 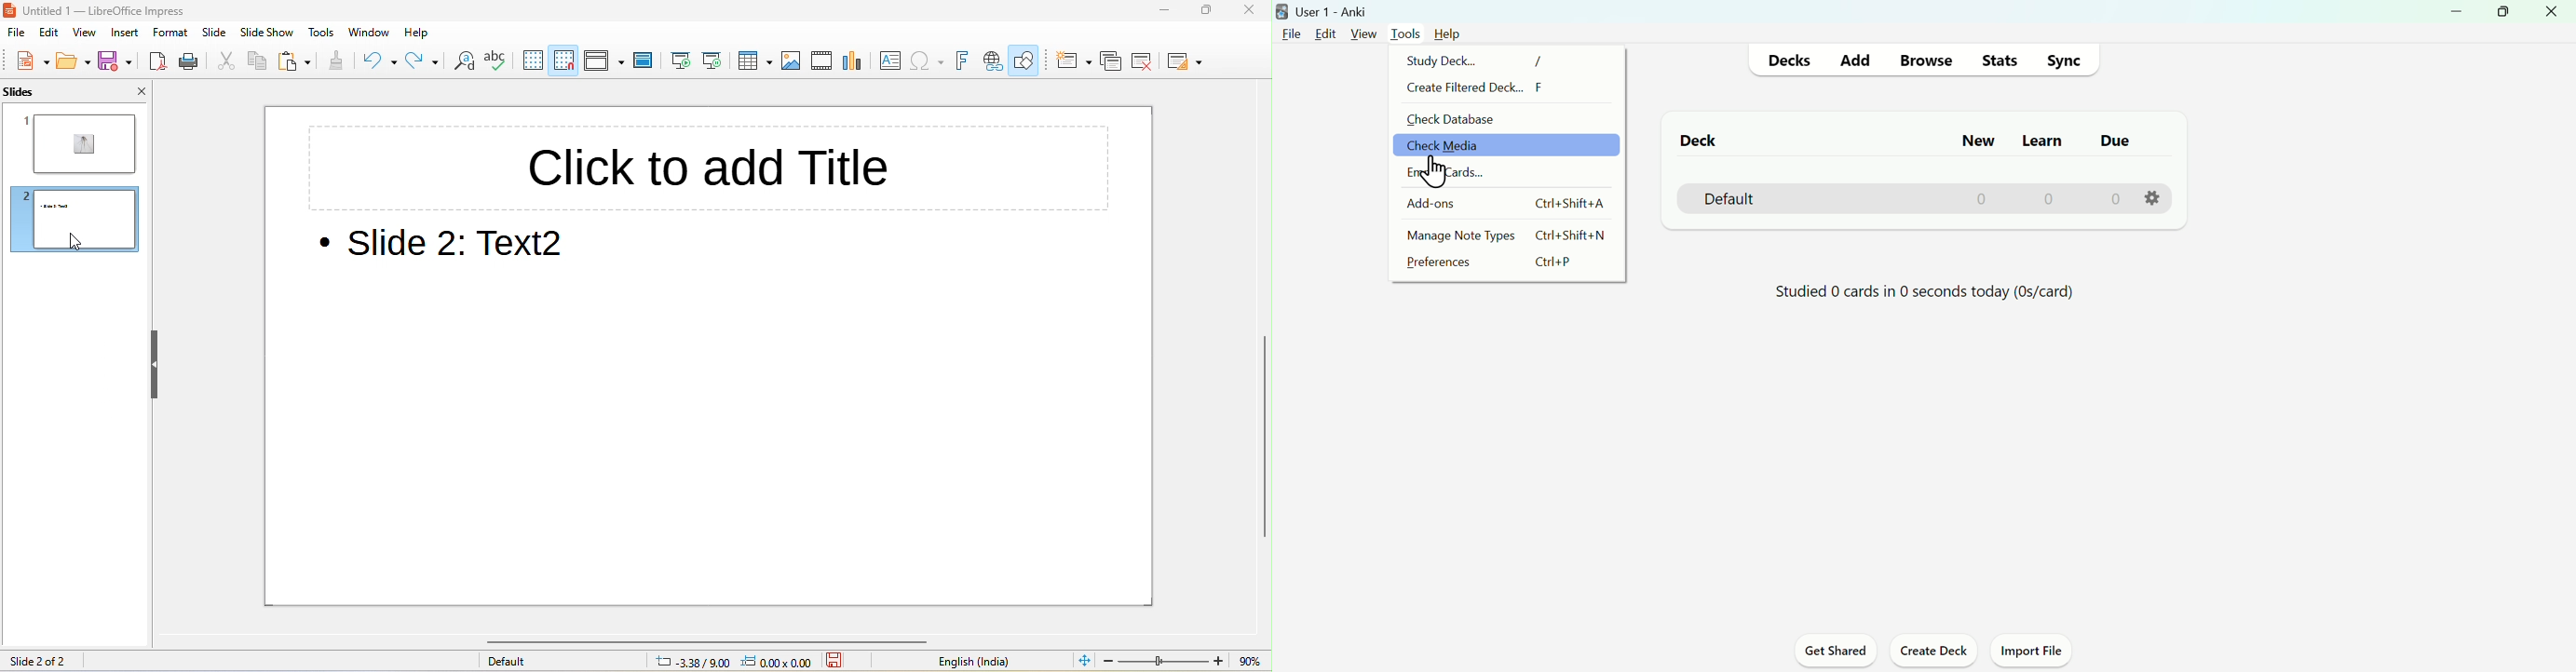 What do you see at coordinates (856, 62) in the screenshot?
I see `chart` at bounding box center [856, 62].